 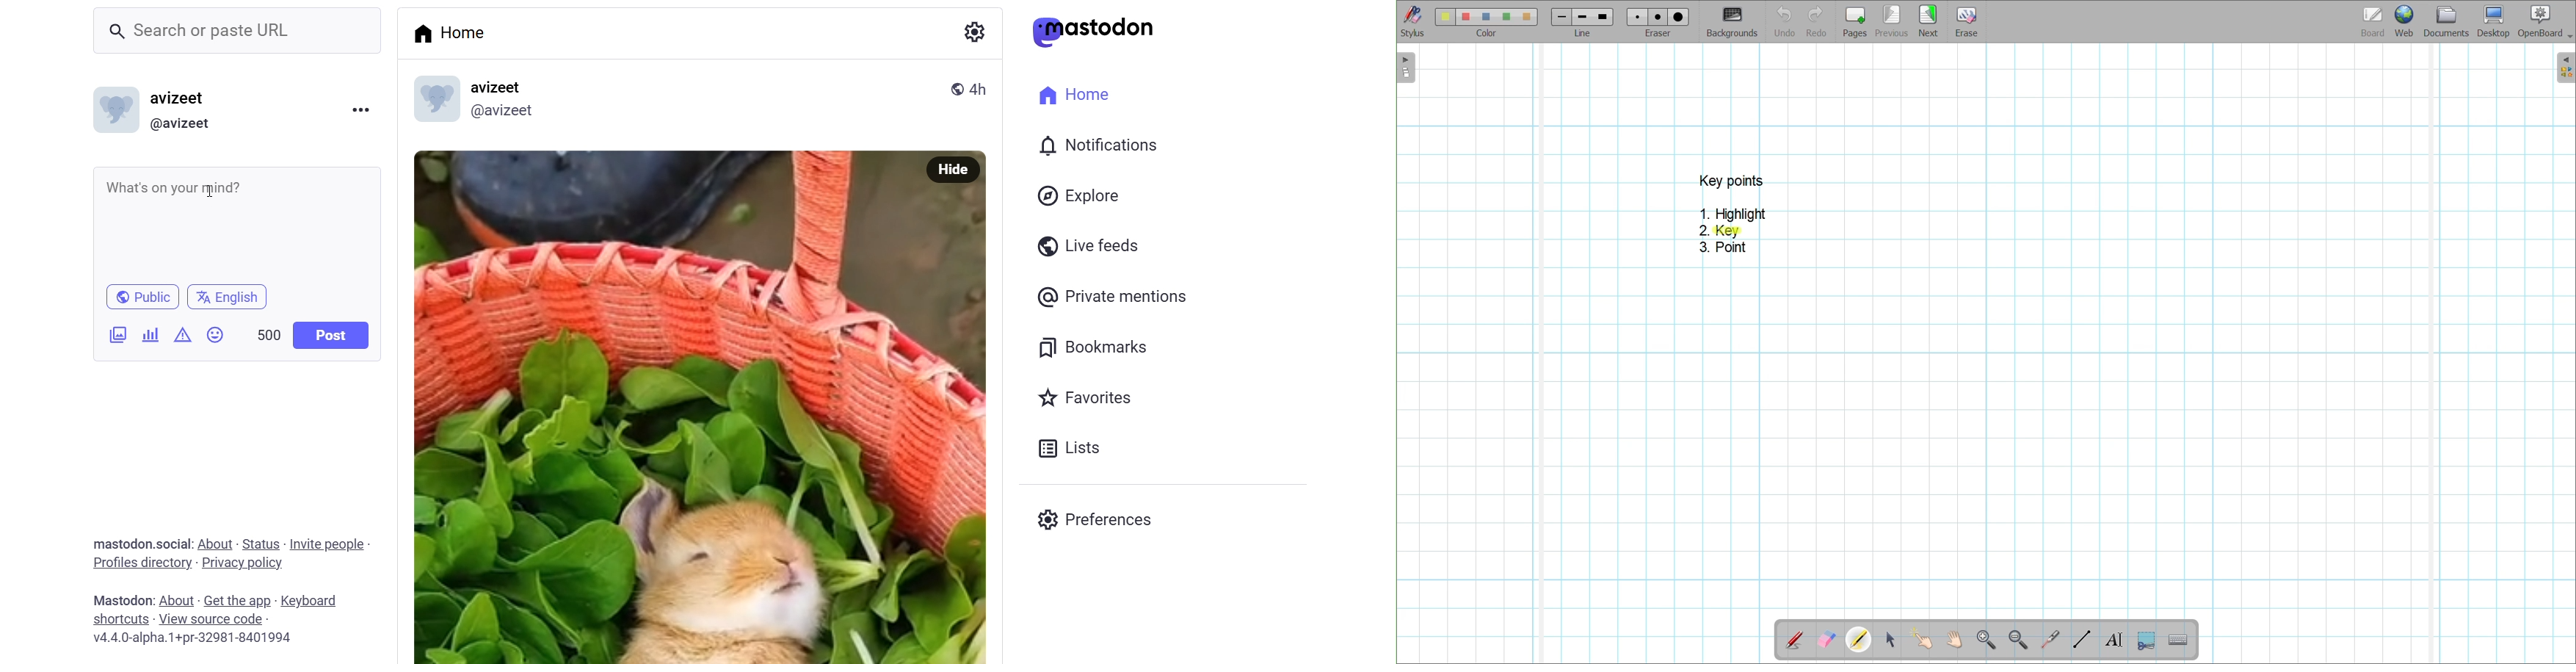 I want to click on Home, so click(x=1078, y=94).